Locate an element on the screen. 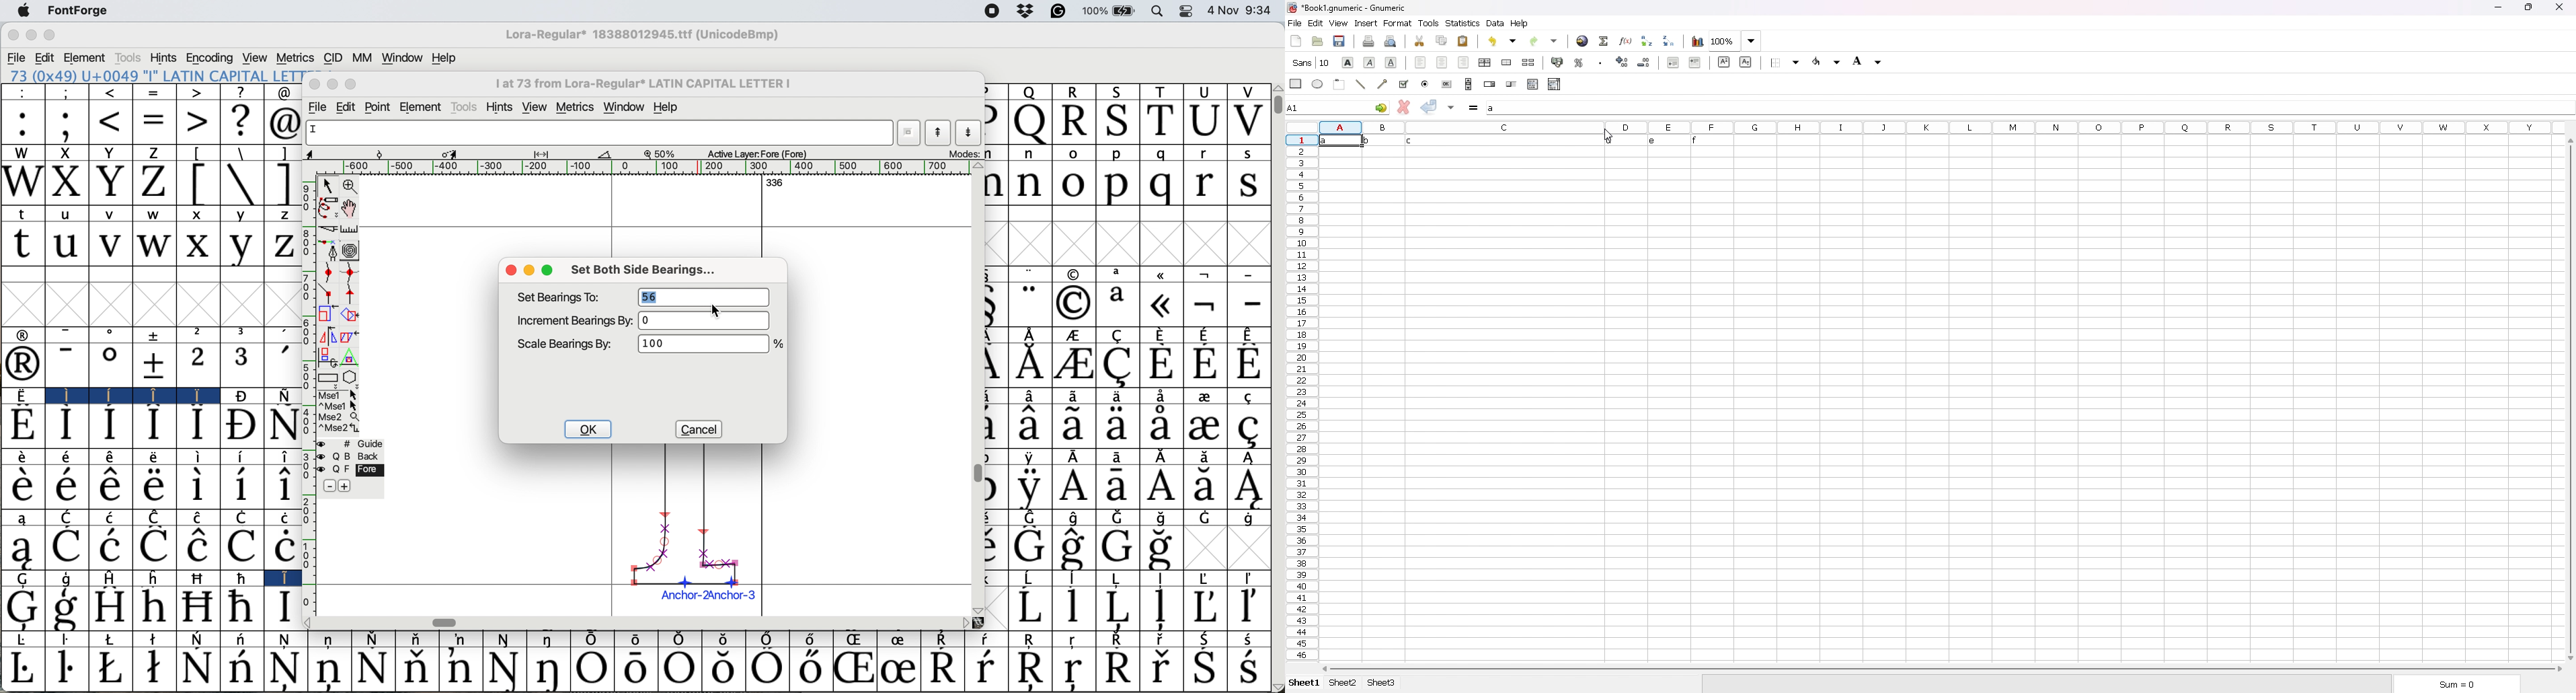 The height and width of the screenshot is (700, 2576). stars and polygons is located at coordinates (351, 378).